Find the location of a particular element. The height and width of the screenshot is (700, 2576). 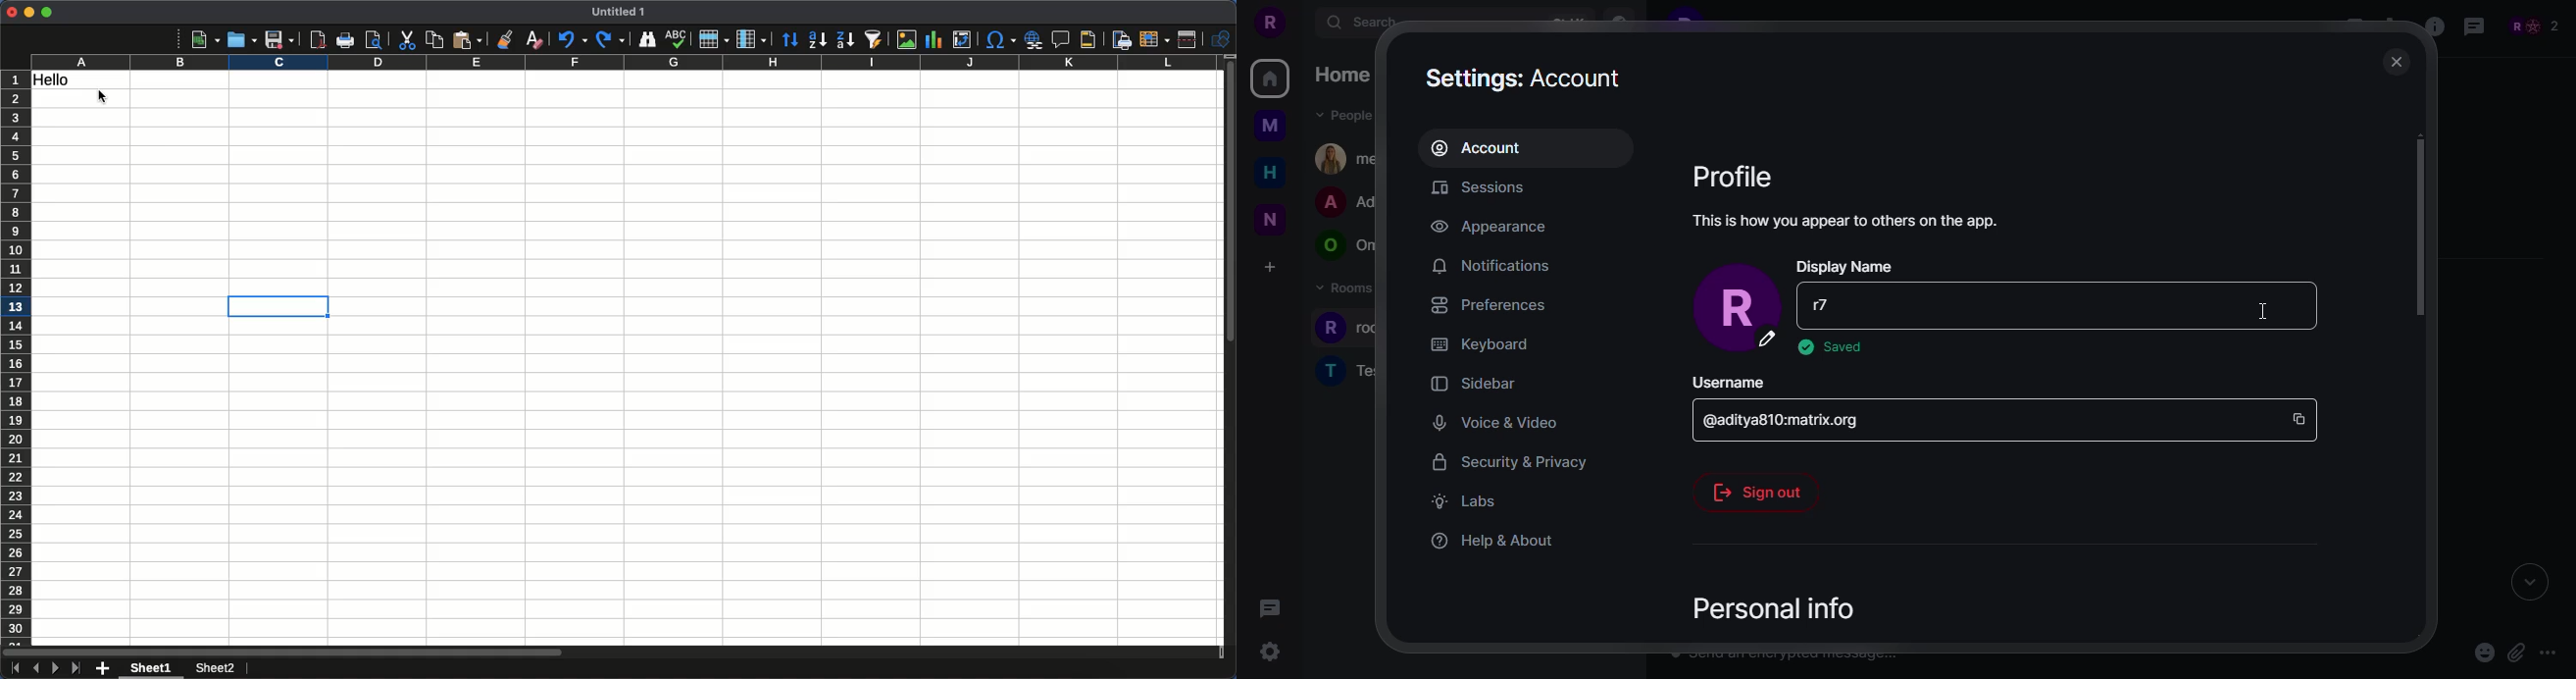

close is located at coordinates (2397, 60).